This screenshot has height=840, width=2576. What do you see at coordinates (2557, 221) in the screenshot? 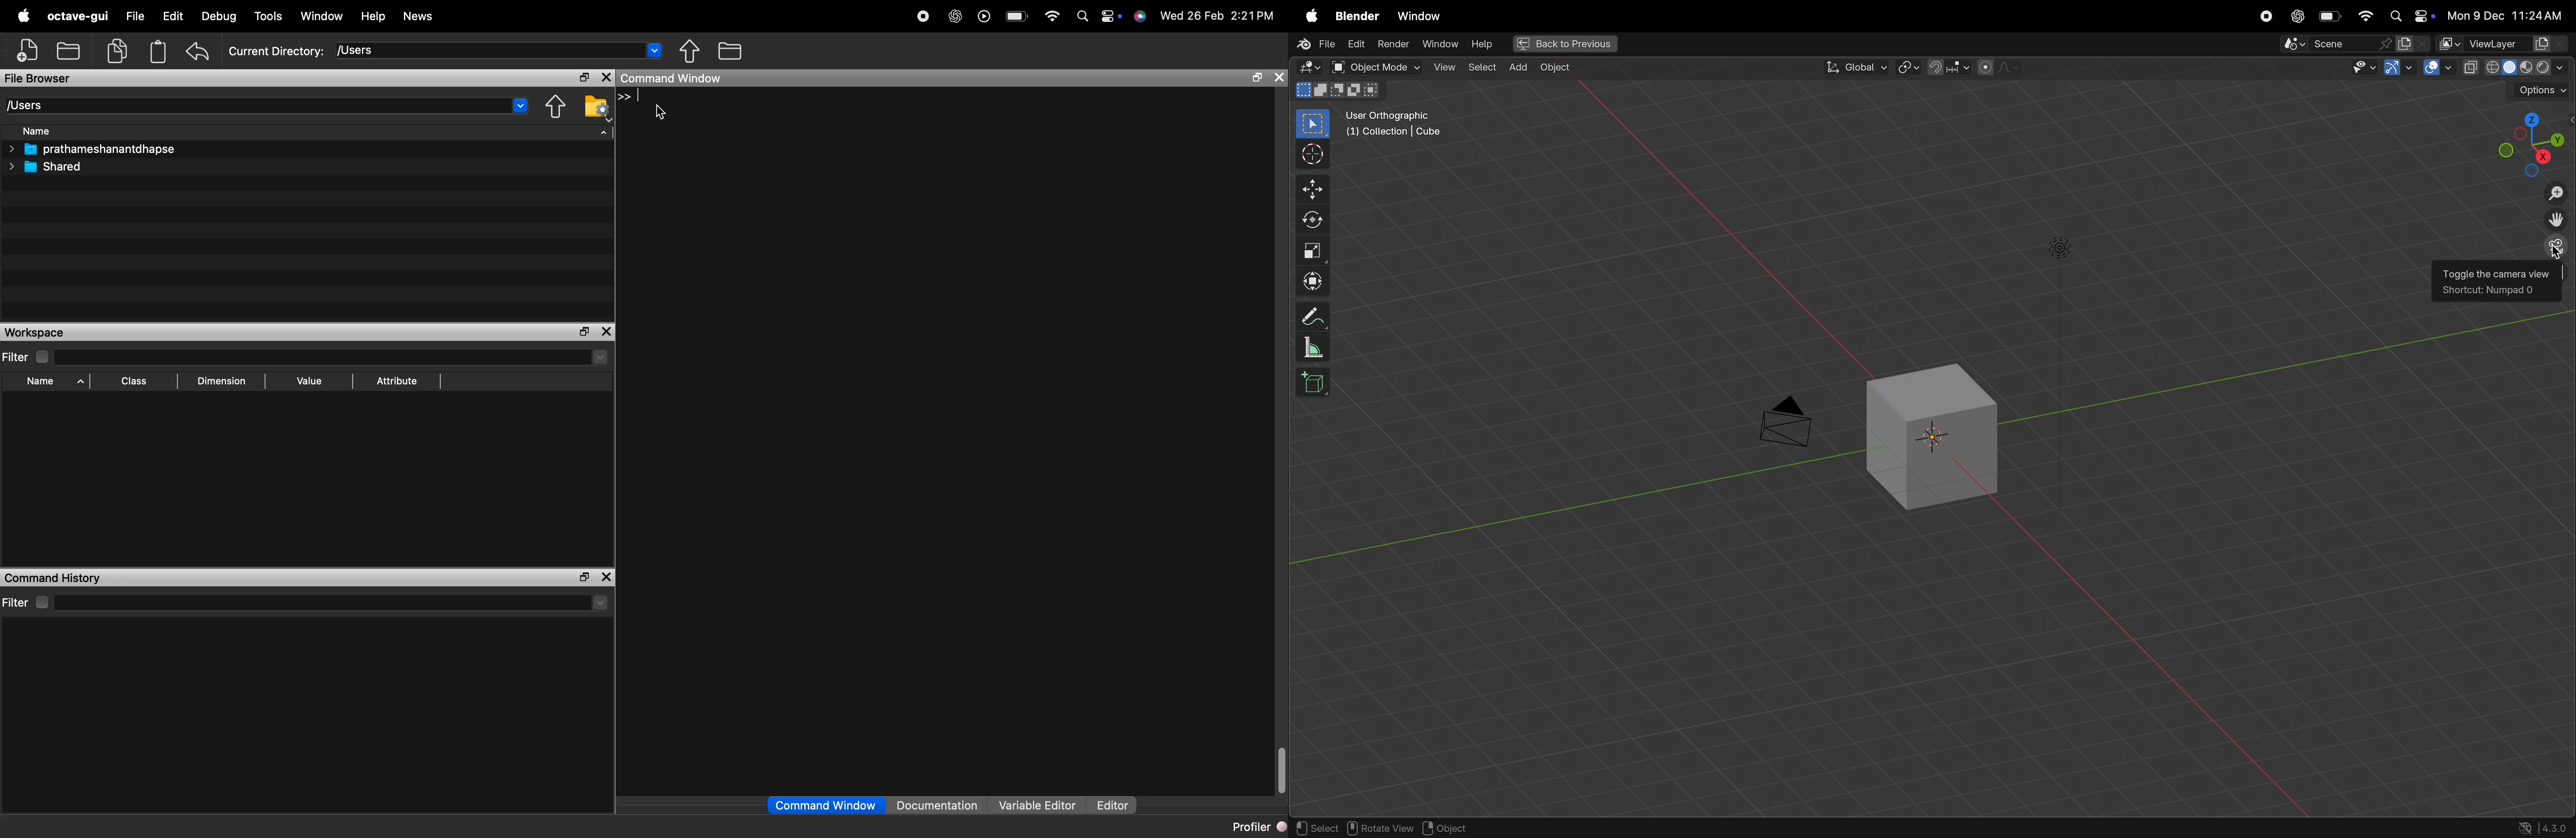
I see `move the view` at bounding box center [2557, 221].